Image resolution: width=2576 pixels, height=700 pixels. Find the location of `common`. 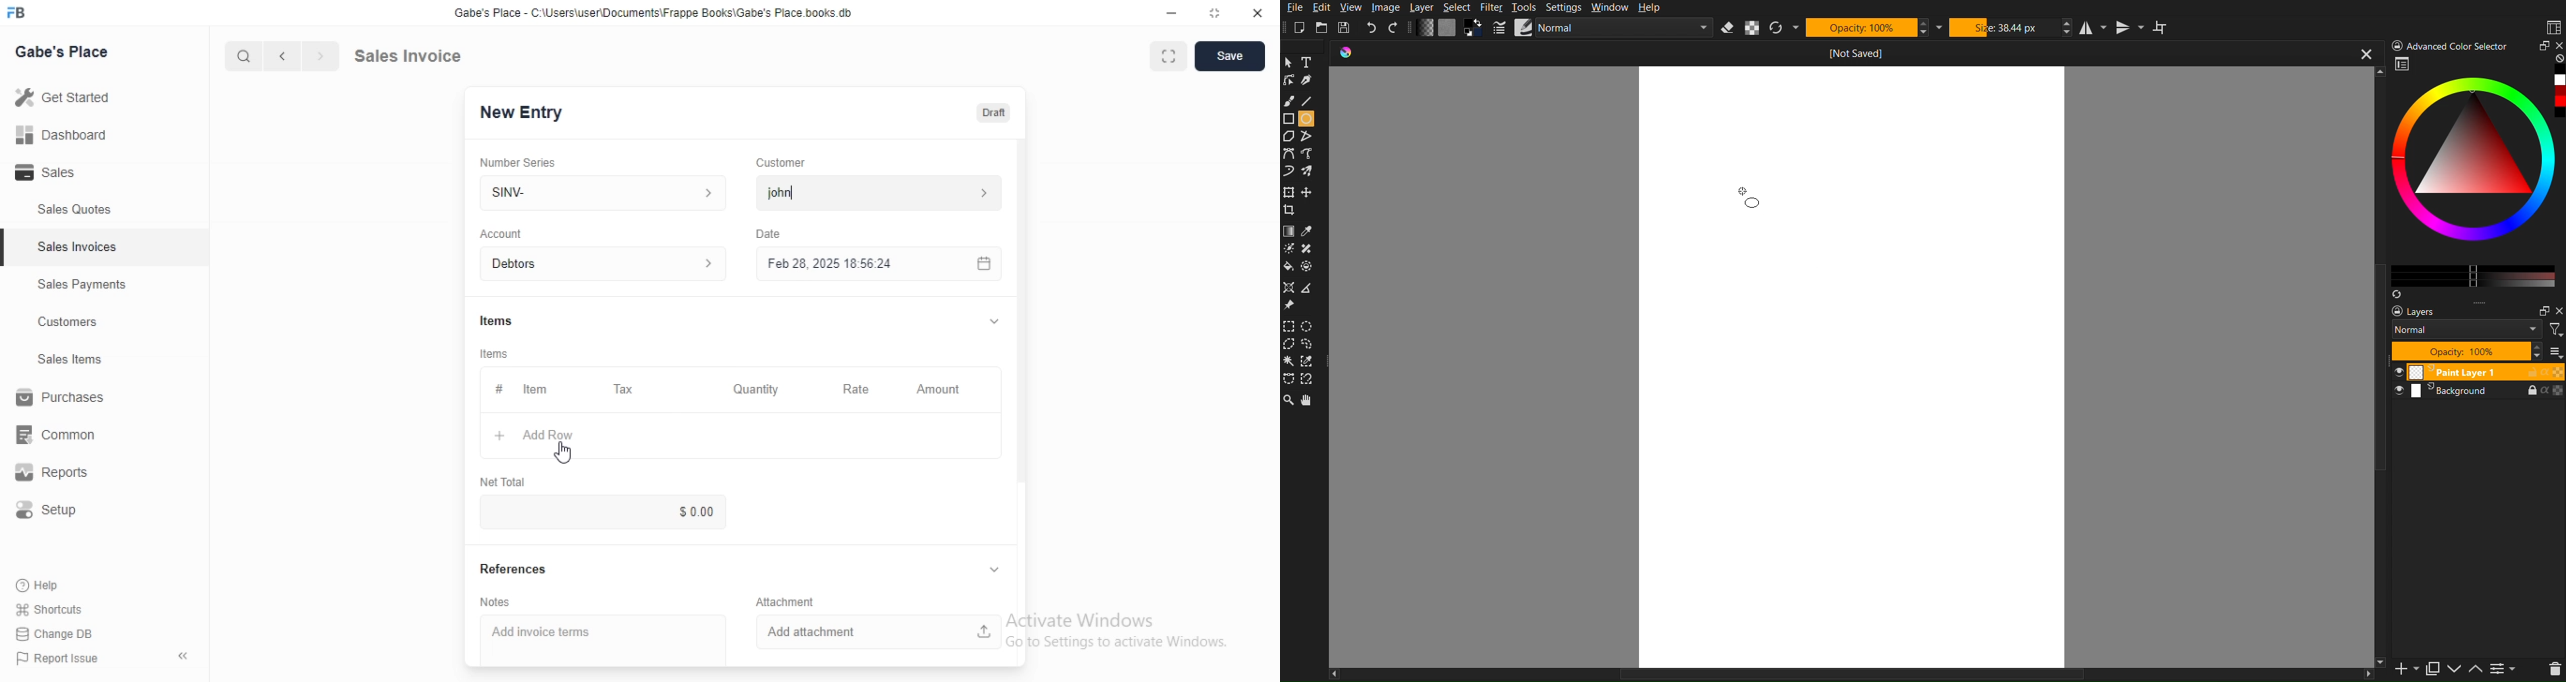

common is located at coordinates (62, 434).